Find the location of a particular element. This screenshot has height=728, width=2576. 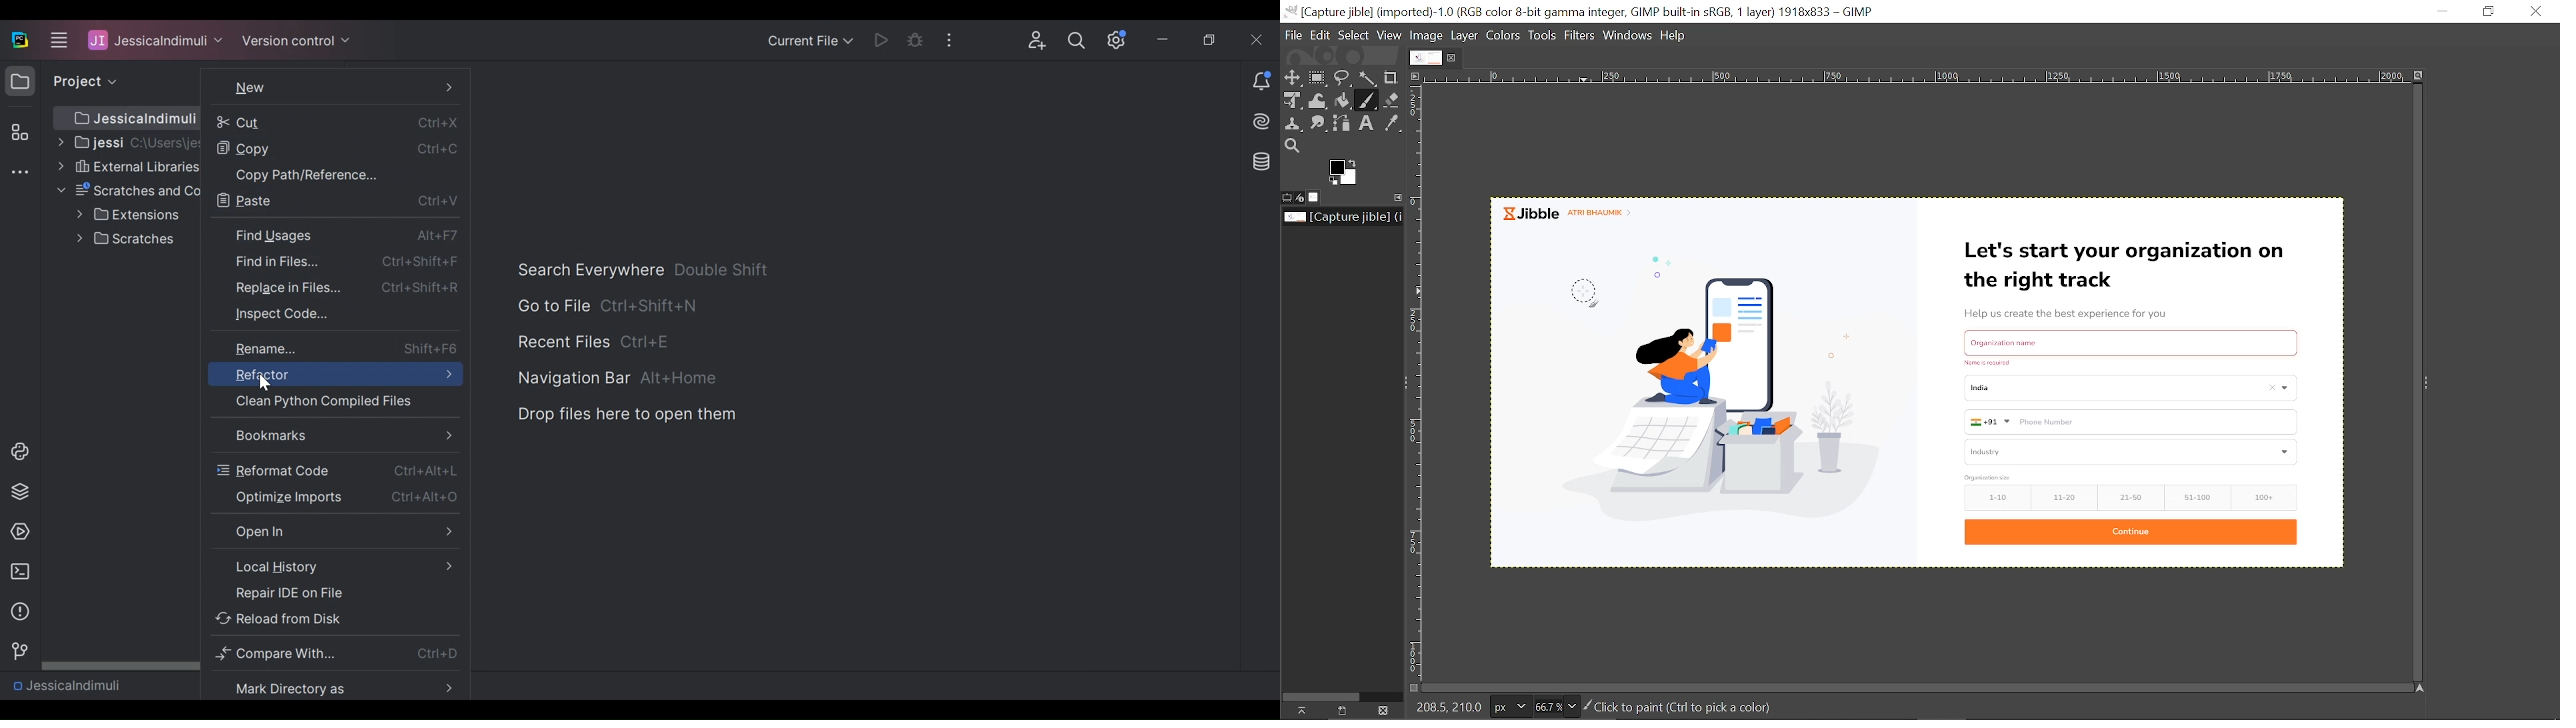

Expand is located at coordinates (2426, 383).